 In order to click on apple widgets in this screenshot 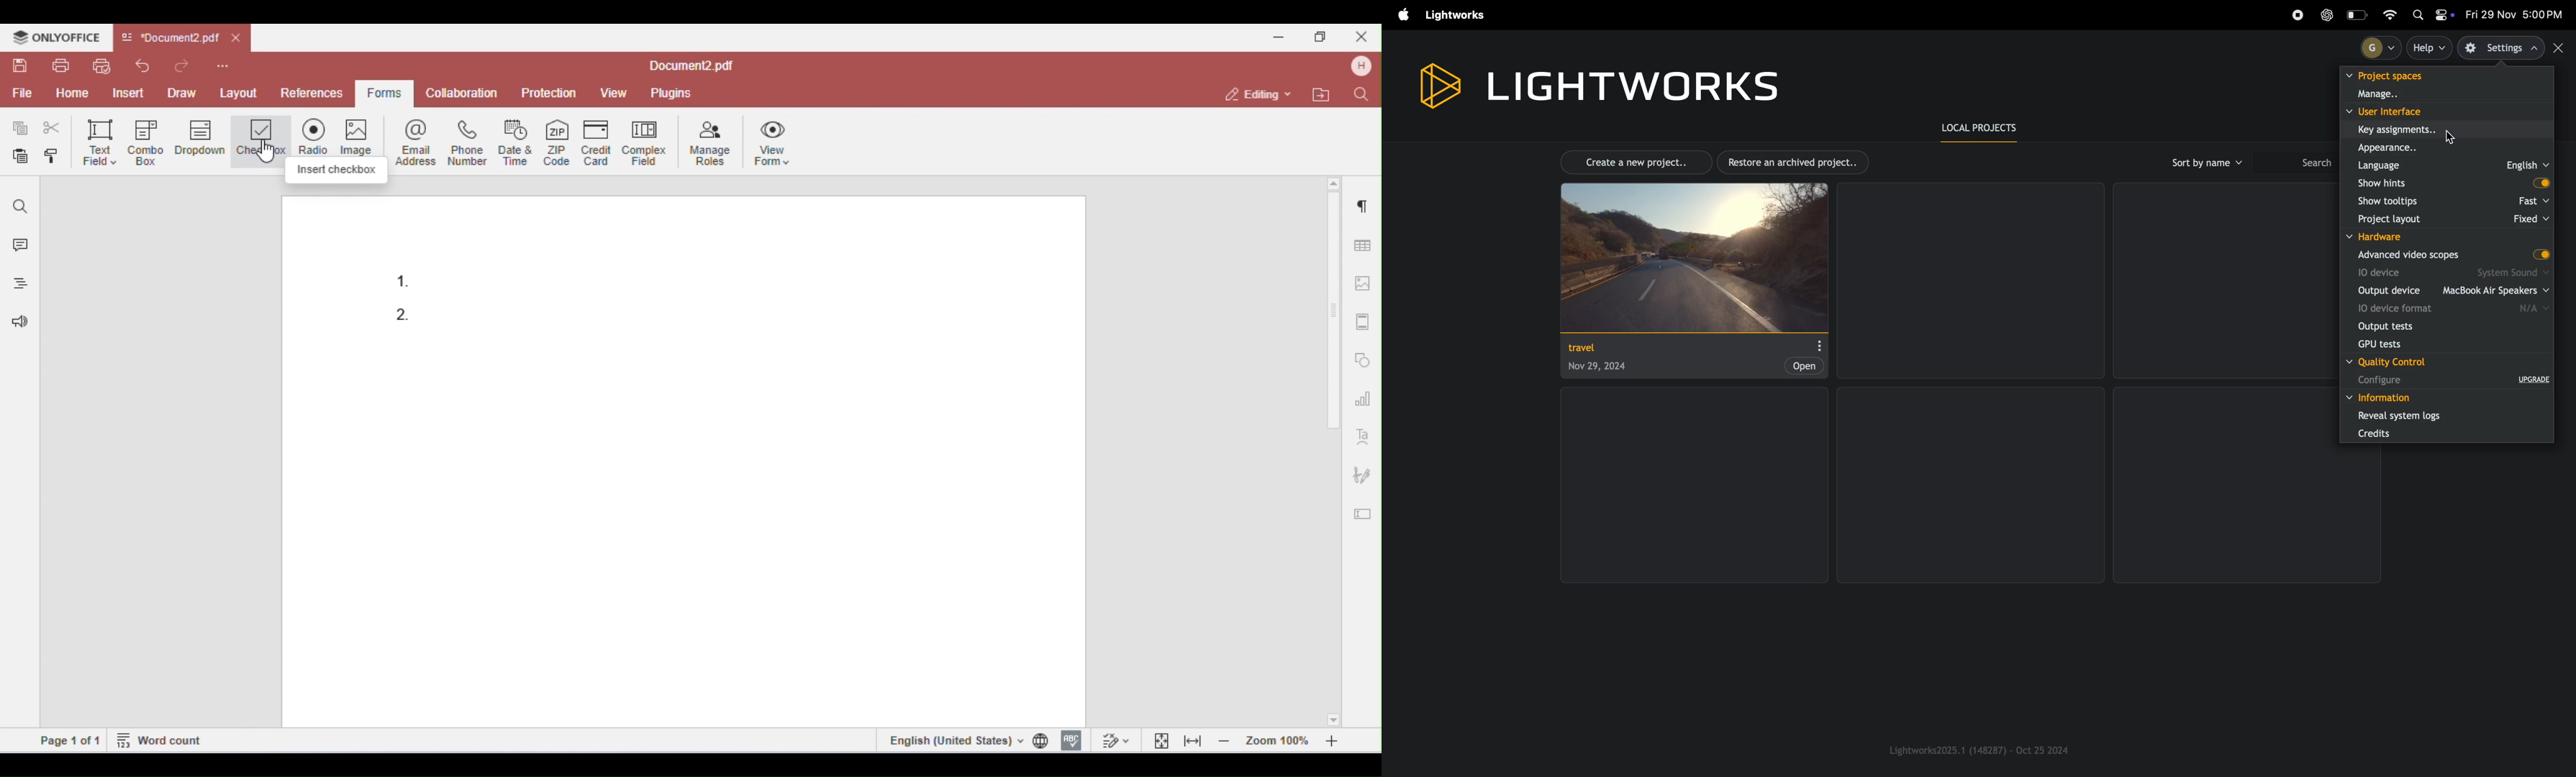, I will do `click(2433, 16)`.